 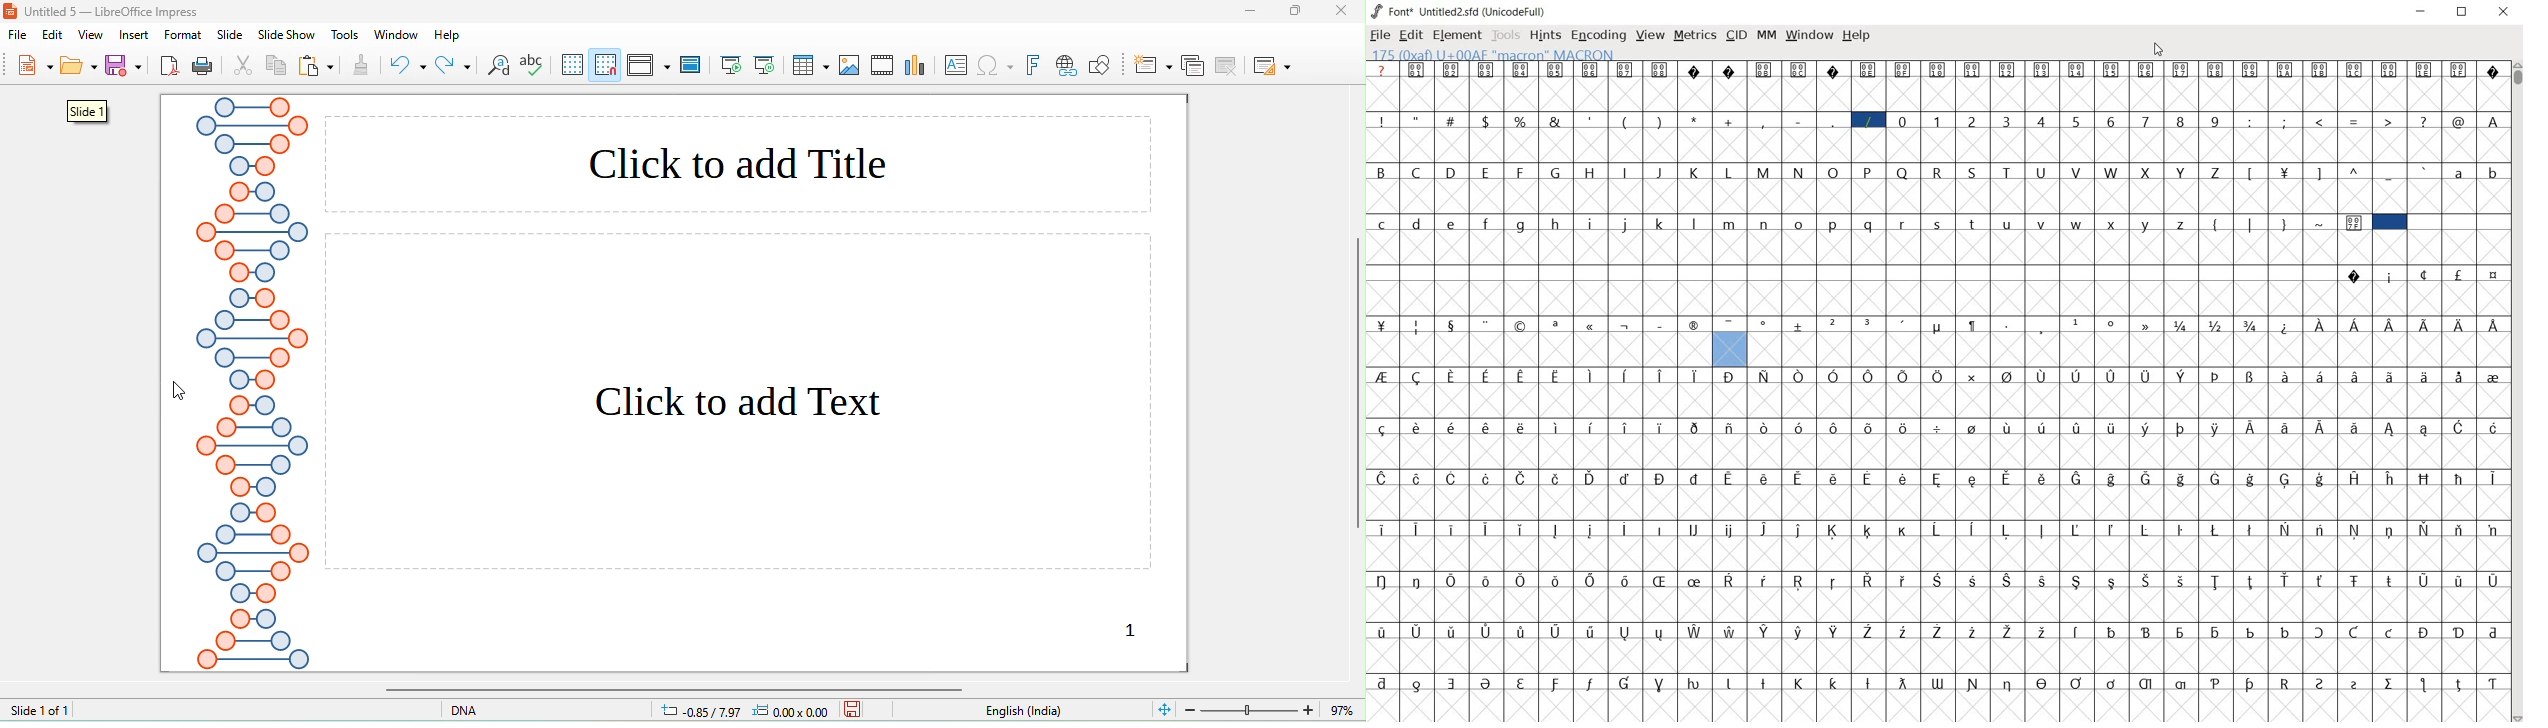 What do you see at coordinates (1733, 580) in the screenshot?
I see `Symbol` at bounding box center [1733, 580].